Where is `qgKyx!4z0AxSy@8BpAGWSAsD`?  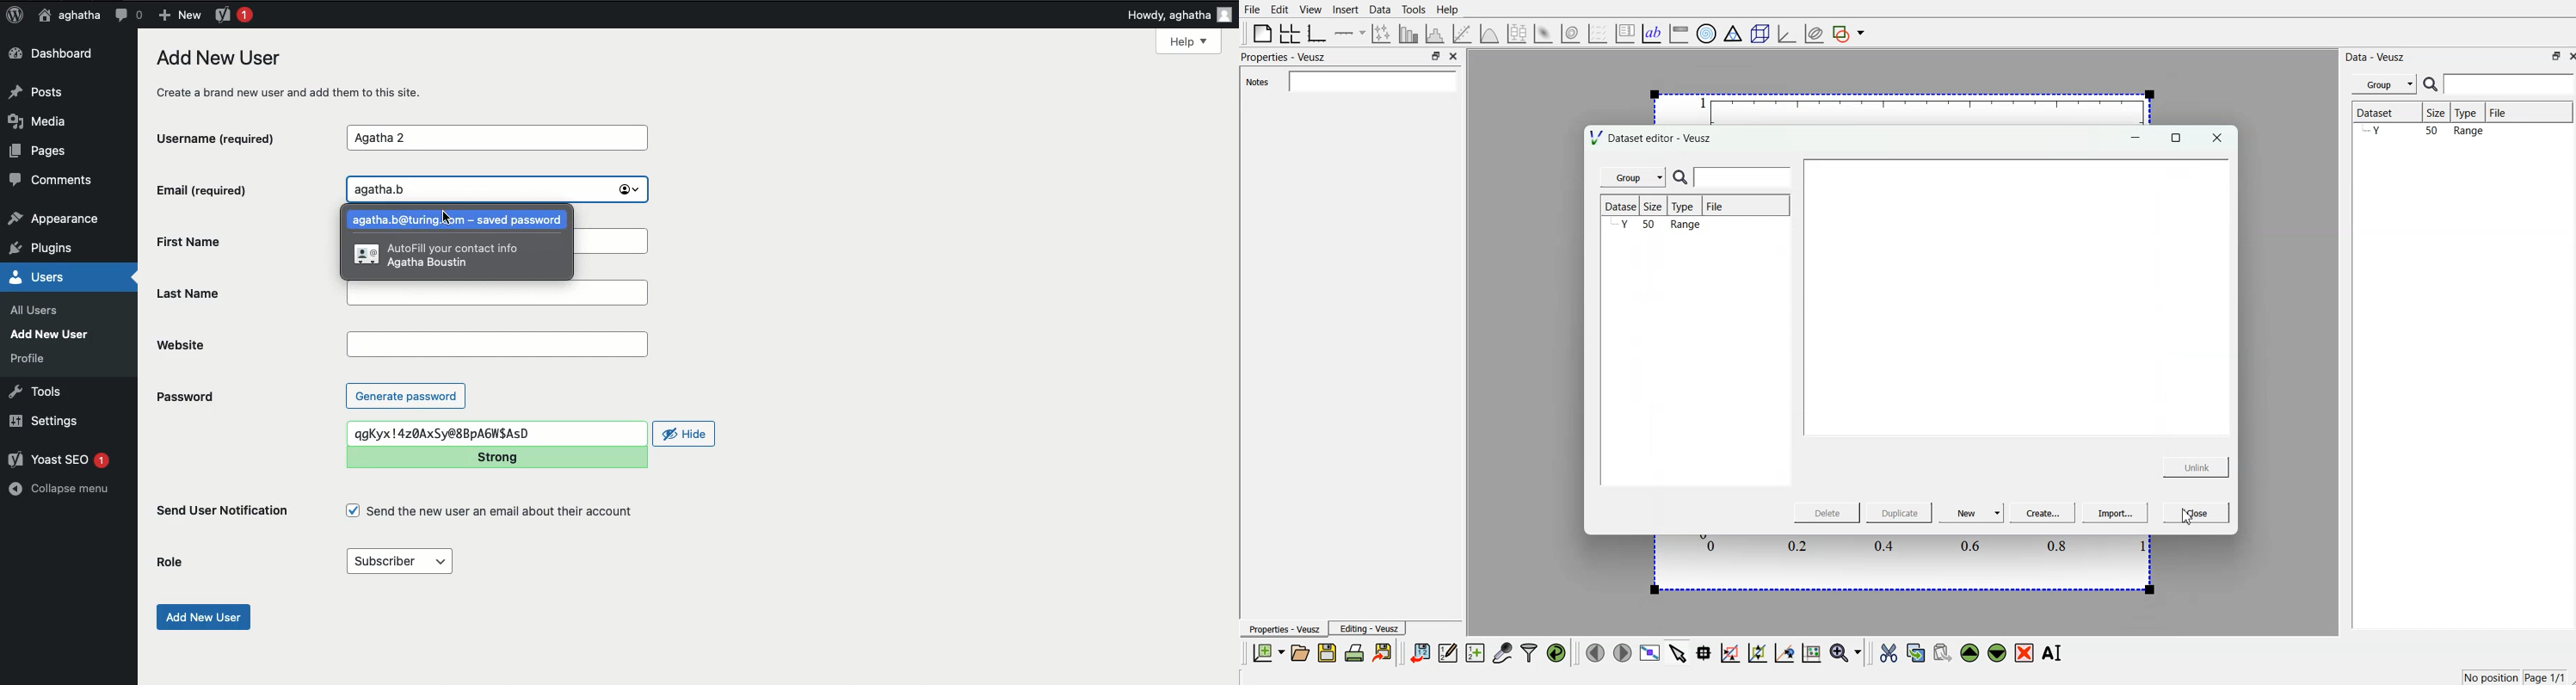
qgKyx!4z0AxSy@8BpAGWSAsD is located at coordinates (497, 434).